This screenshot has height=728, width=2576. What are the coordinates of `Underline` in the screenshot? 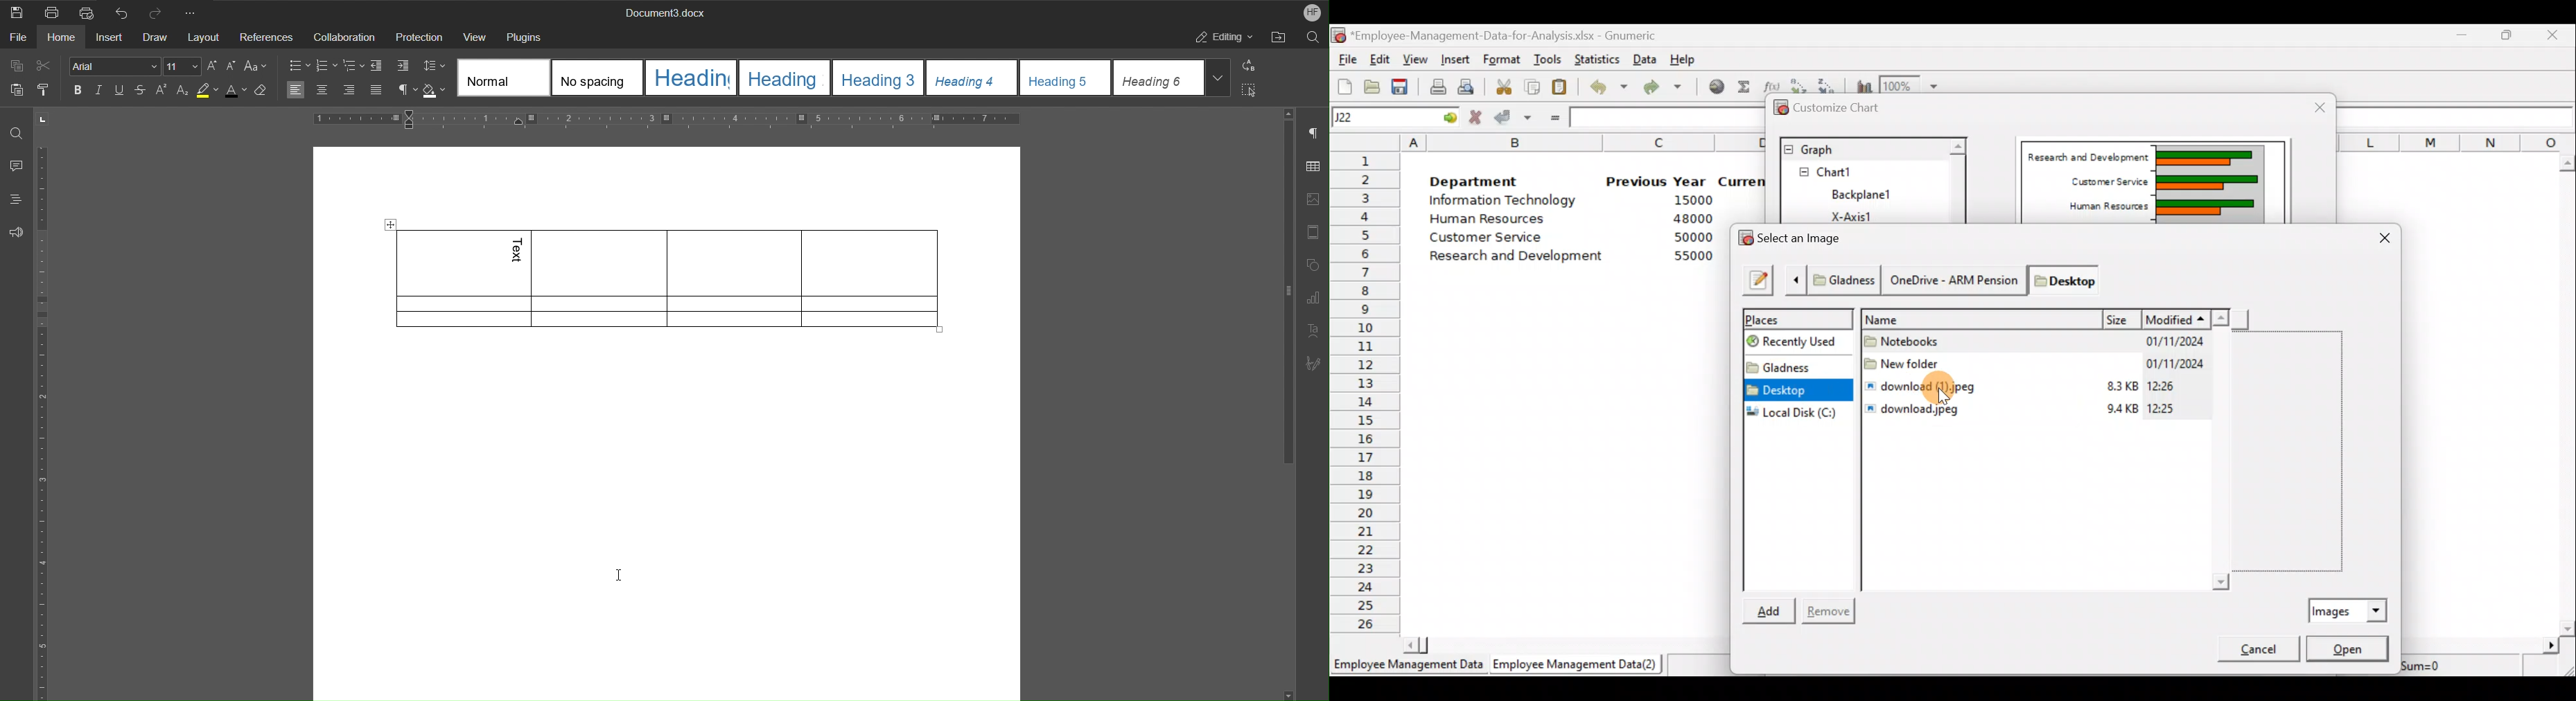 It's located at (119, 90).